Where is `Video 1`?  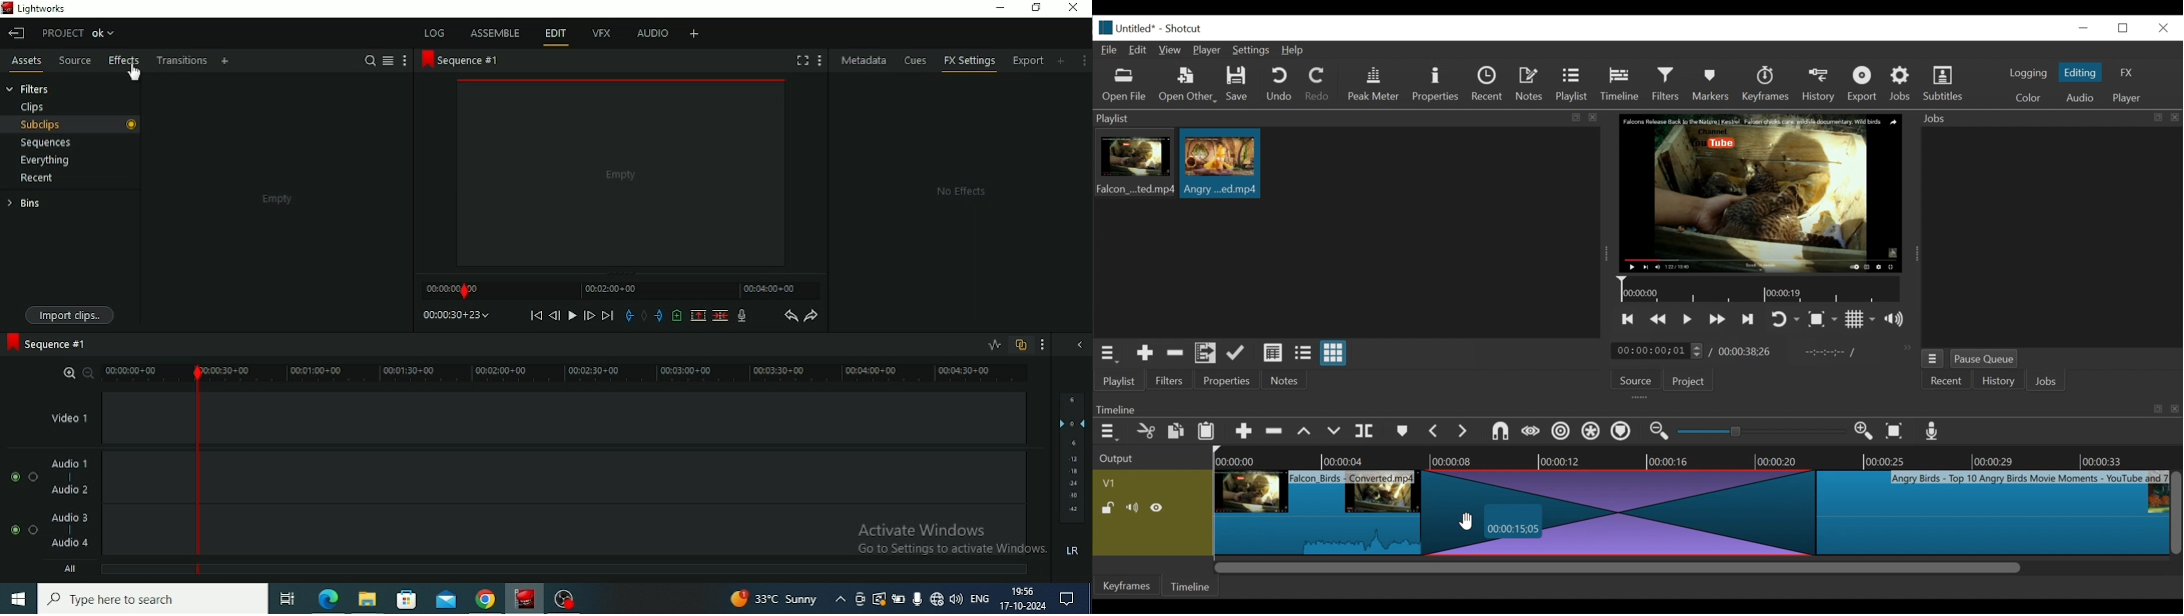 Video 1 is located at coordinates (100, 419).